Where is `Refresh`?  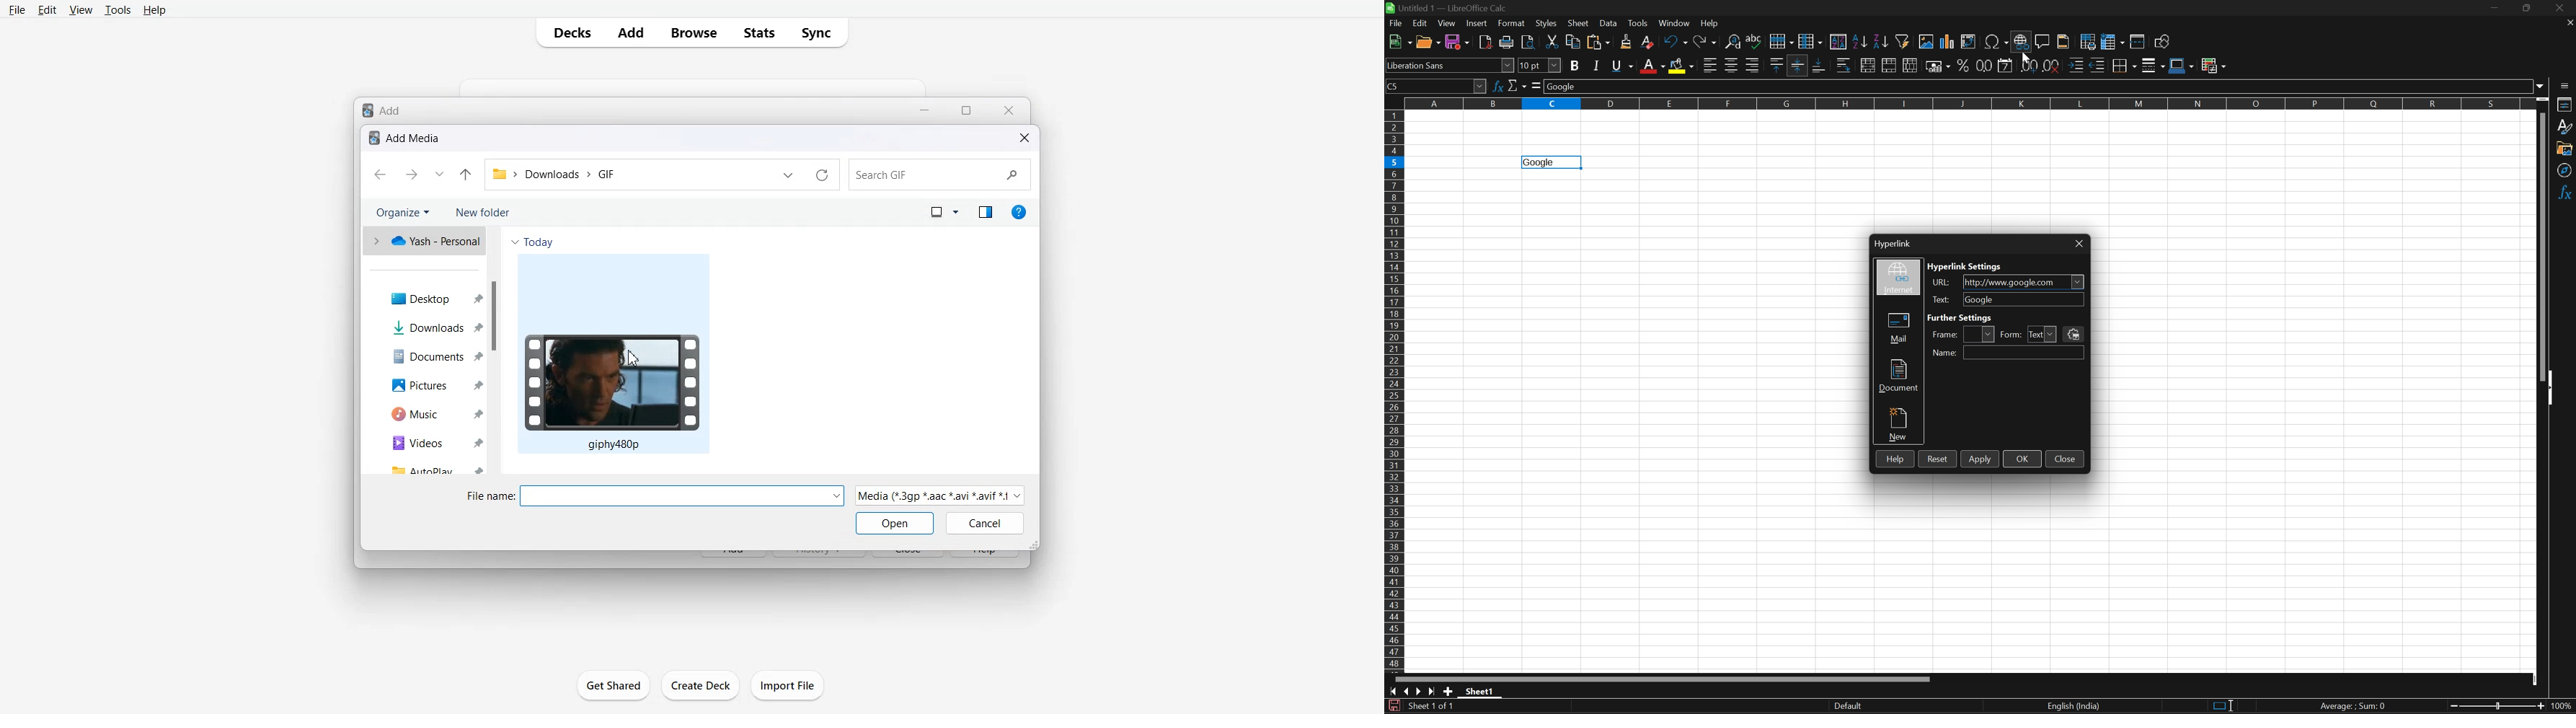
Refresh is located at coordinates (820, 175).